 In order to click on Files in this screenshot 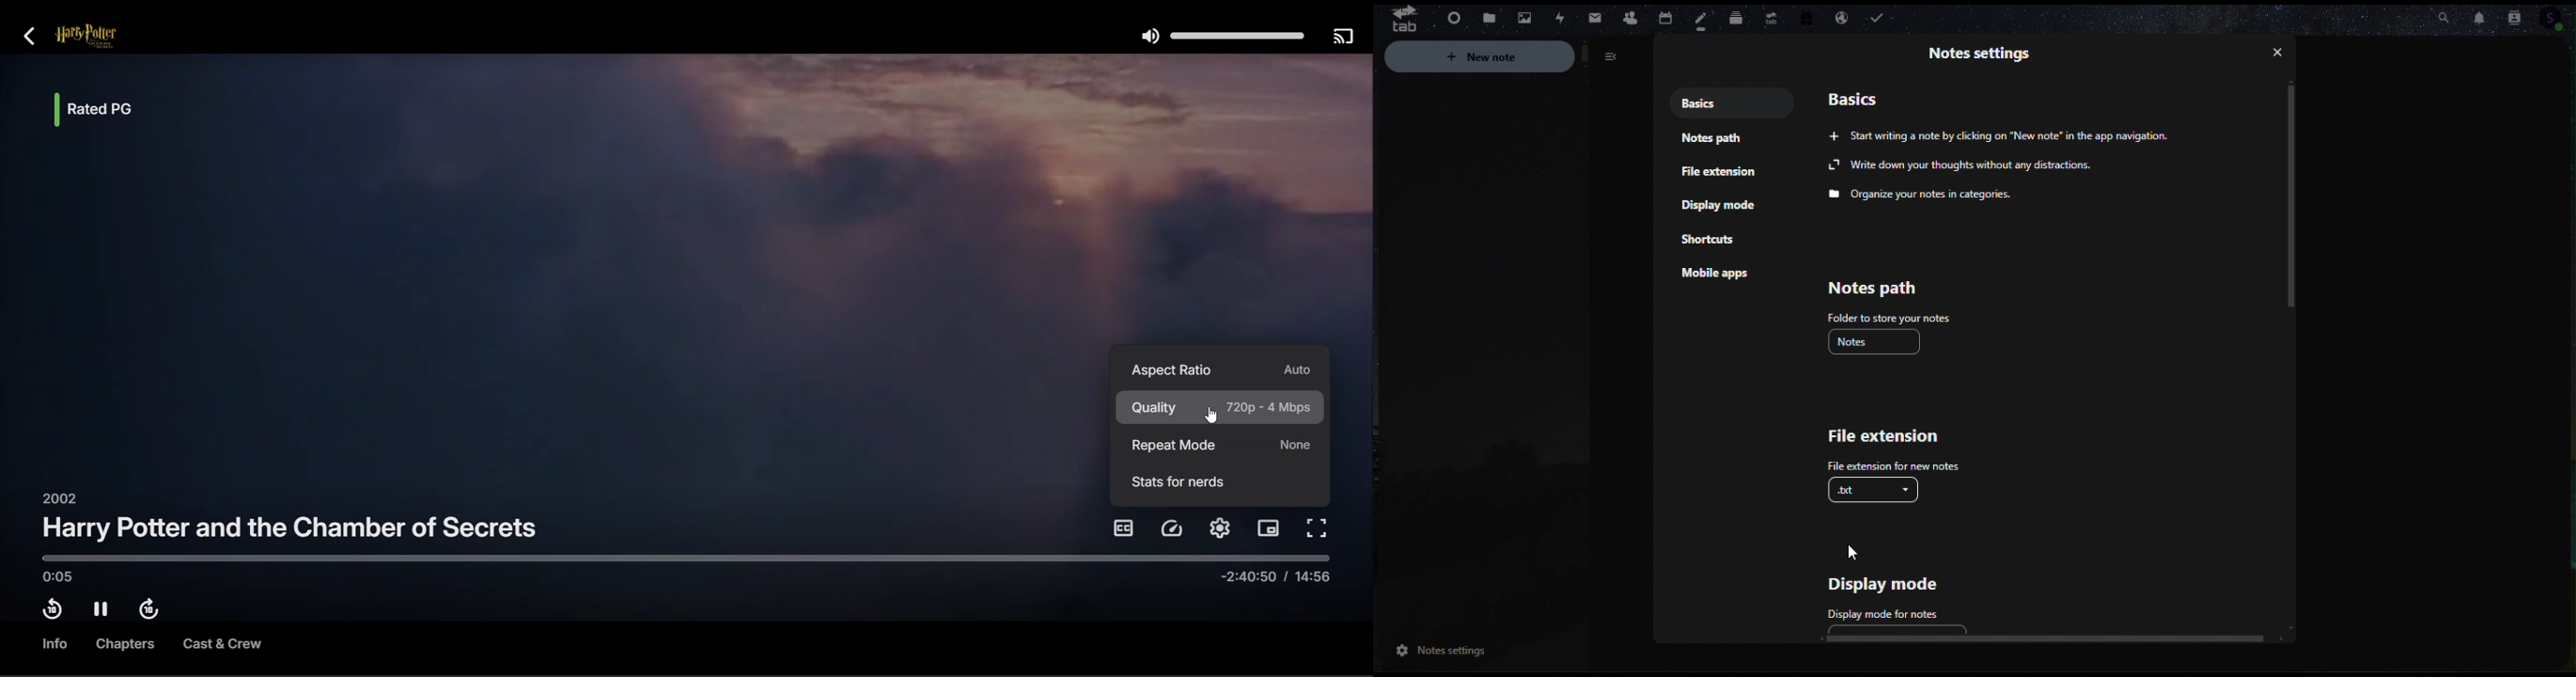, I will do `click(1489, 19)`.